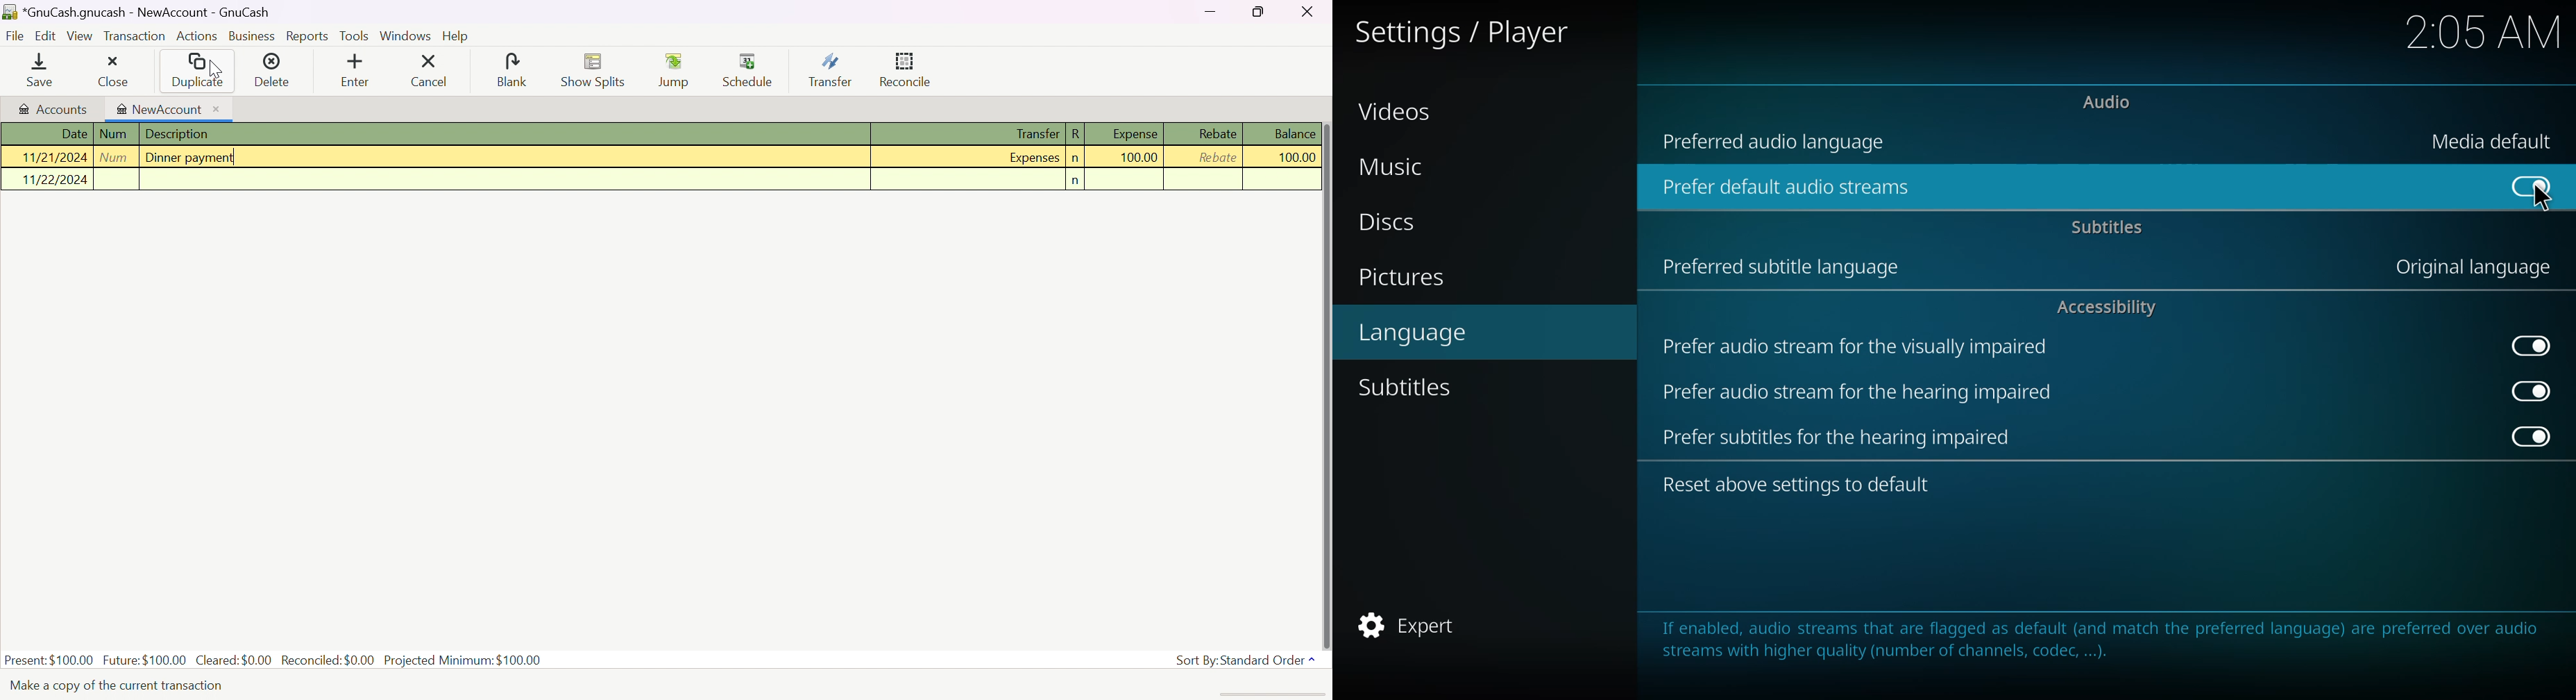 The width and height of the screenshot is (2576, 700). I want to click on Cursor, so click(215, 69).